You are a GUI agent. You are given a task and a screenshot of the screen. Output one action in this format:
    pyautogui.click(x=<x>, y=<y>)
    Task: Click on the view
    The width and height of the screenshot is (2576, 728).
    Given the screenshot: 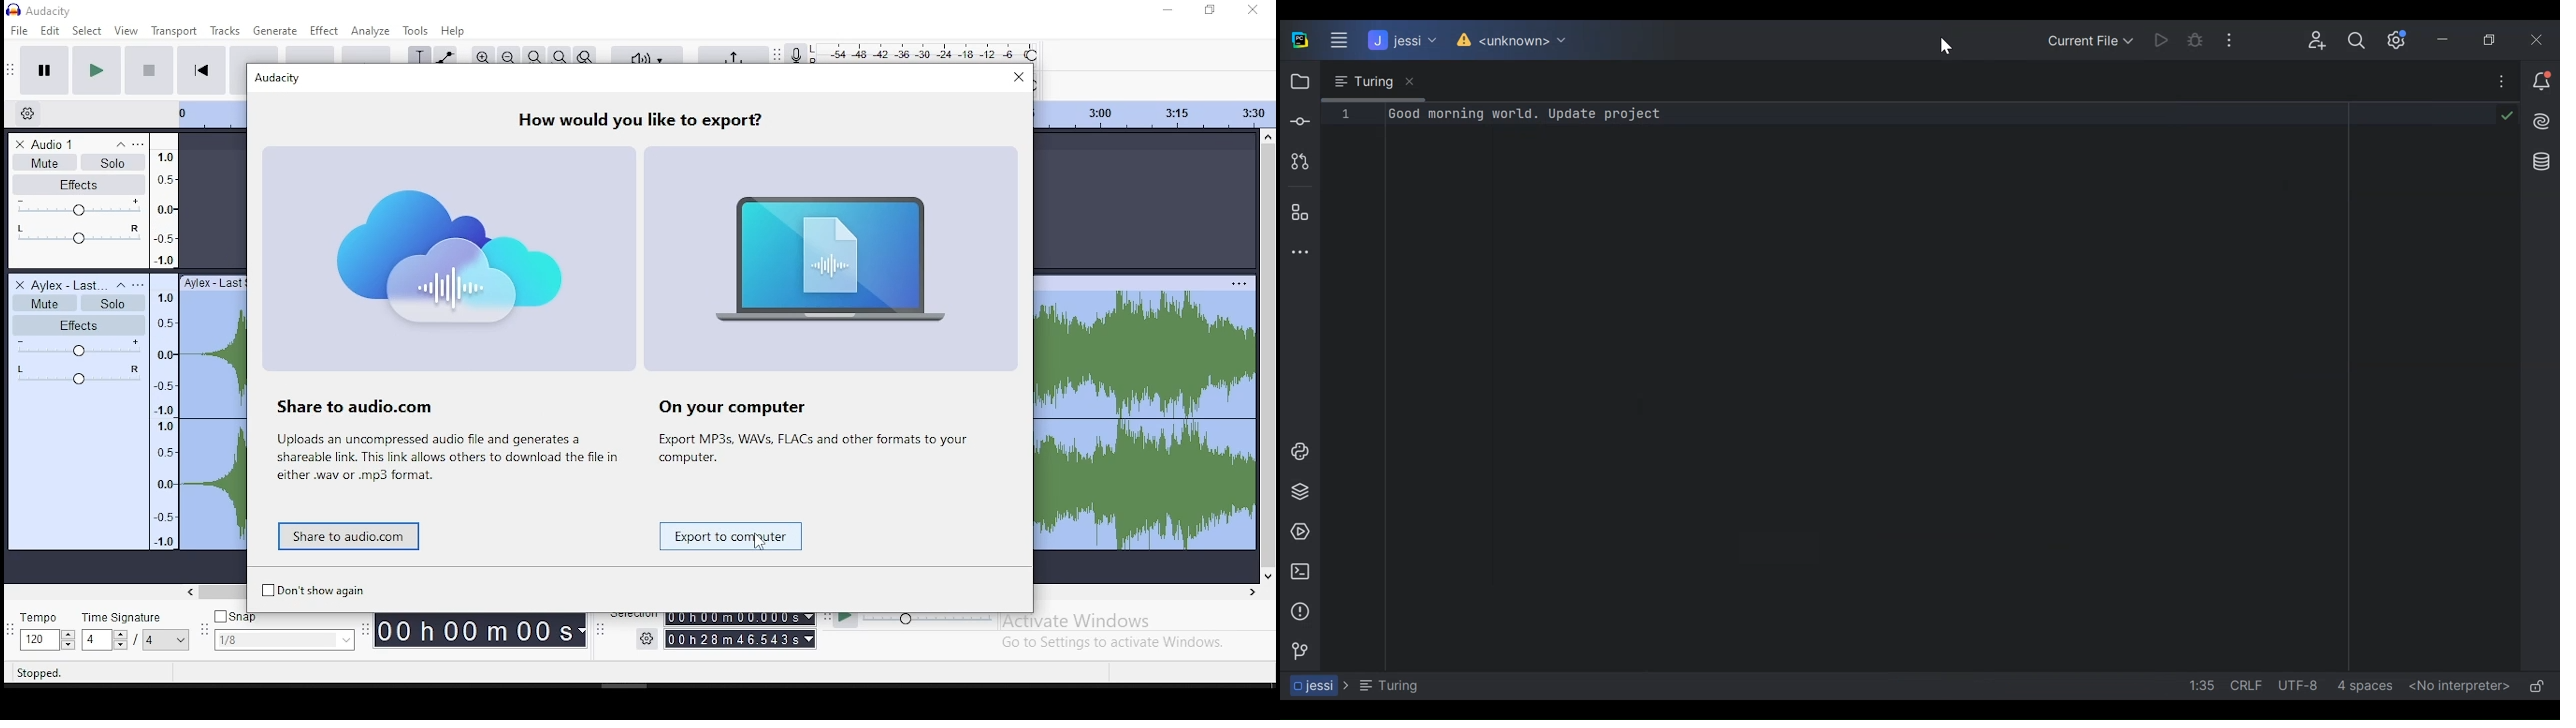 What is the action you would take?
    pyautogui.click(x=127, y=32)
    